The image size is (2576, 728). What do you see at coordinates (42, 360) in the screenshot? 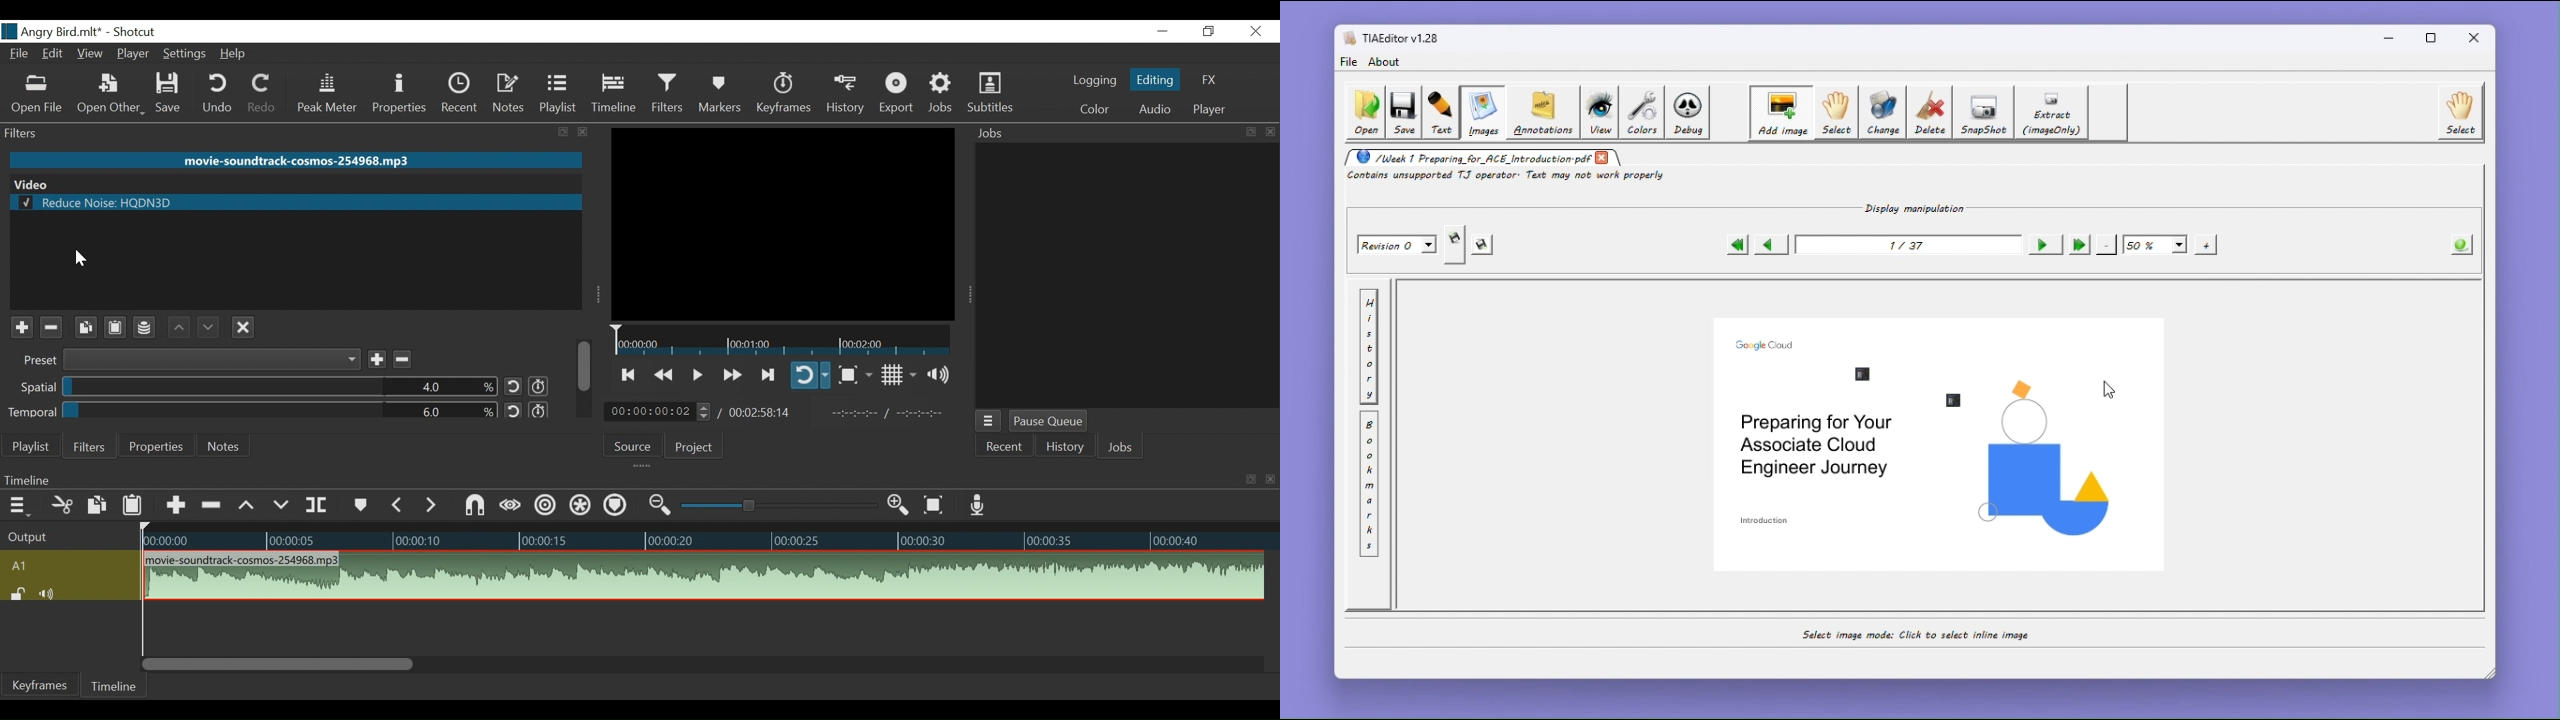
I see `Preset` at bounding box center [42, 360].